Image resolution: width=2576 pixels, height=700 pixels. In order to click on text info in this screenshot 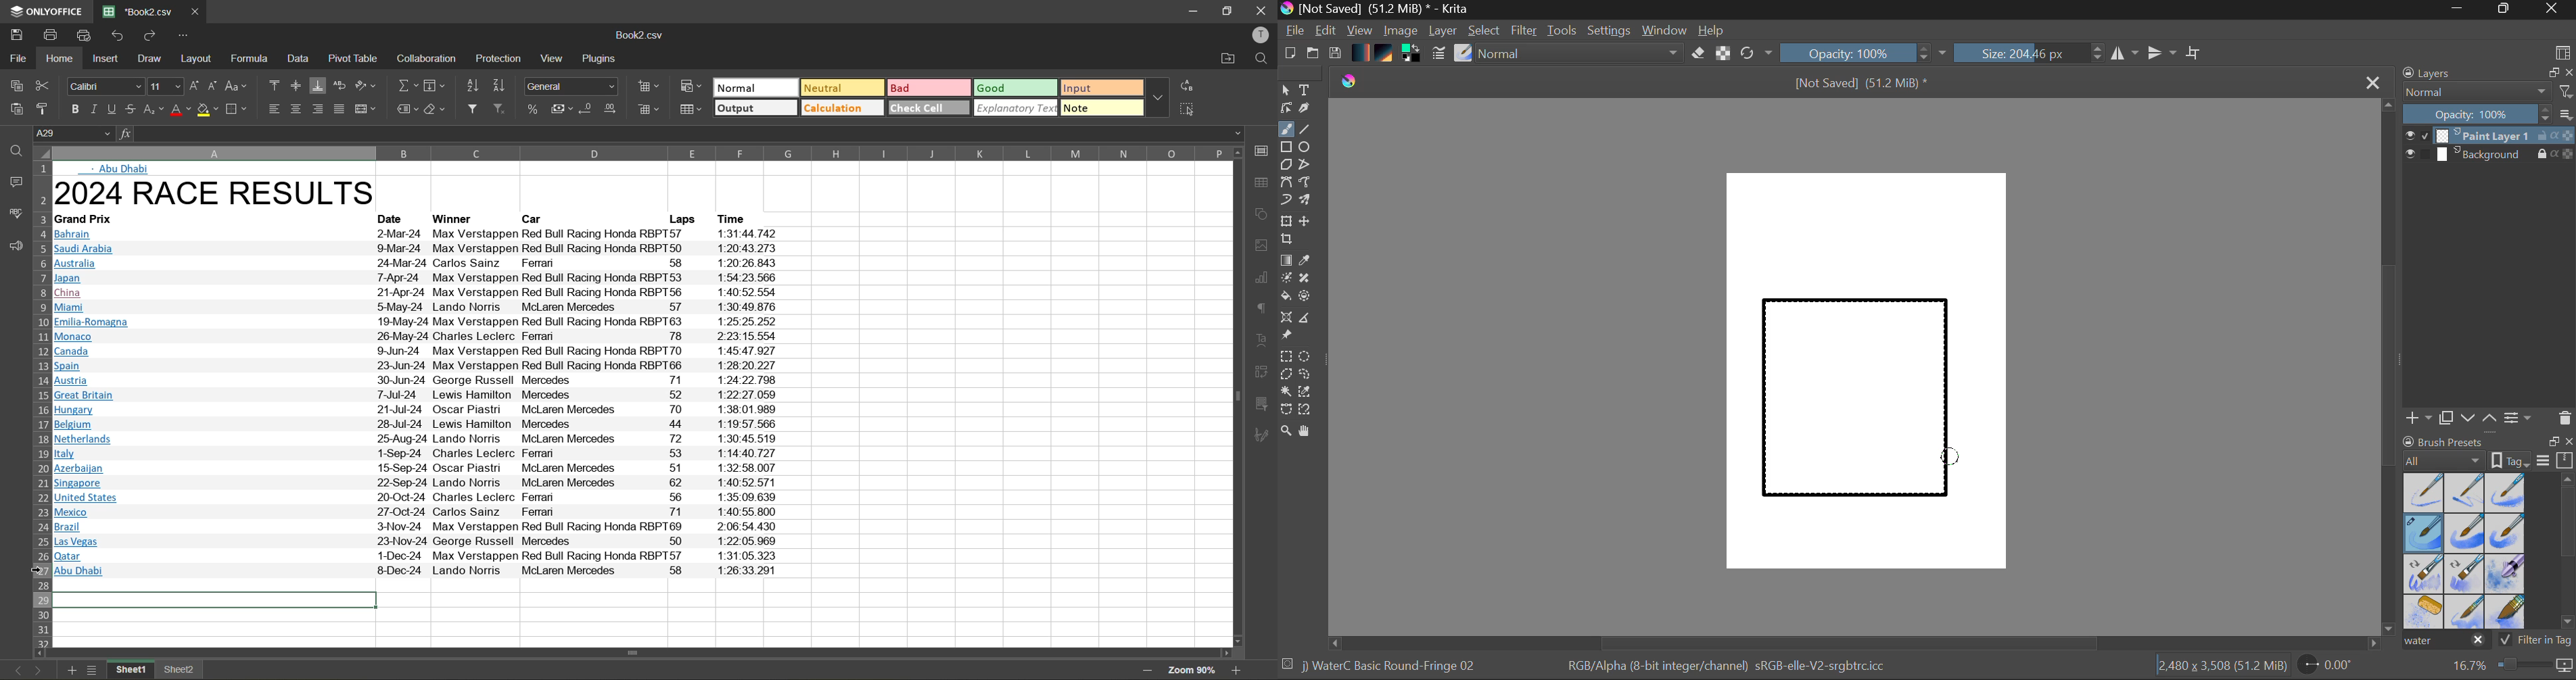, I will do `click(415, 468)`.